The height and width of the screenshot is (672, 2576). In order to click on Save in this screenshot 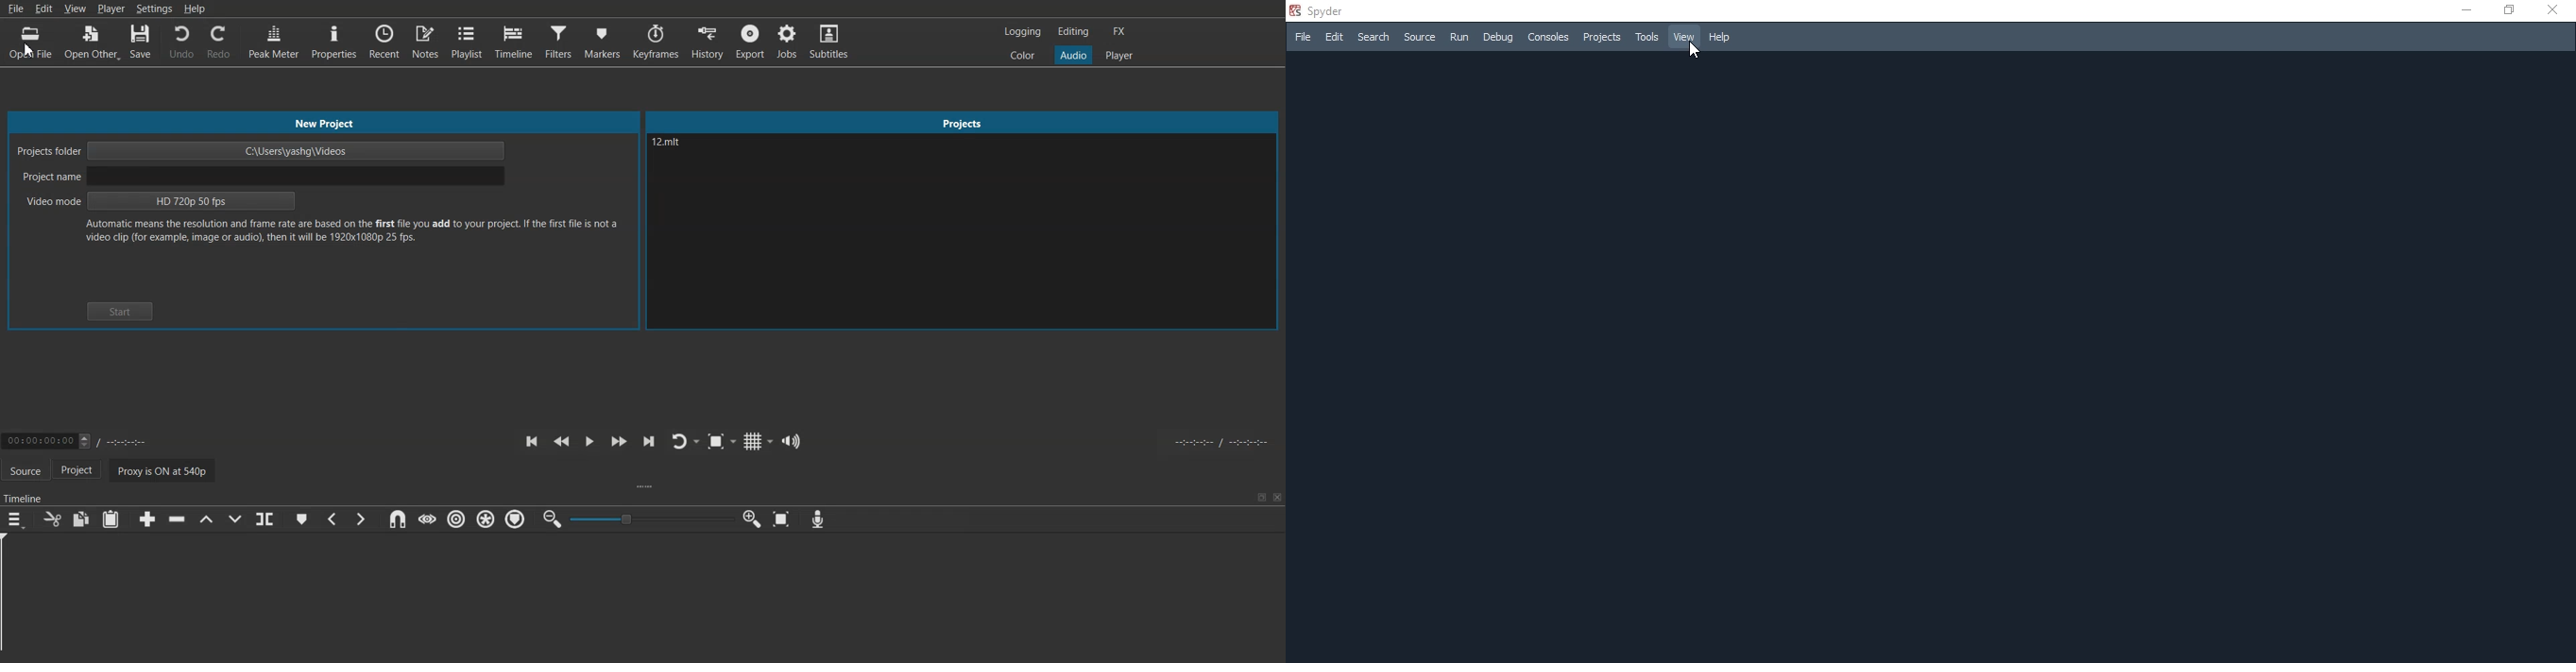, I will do `click(142, 42)`.